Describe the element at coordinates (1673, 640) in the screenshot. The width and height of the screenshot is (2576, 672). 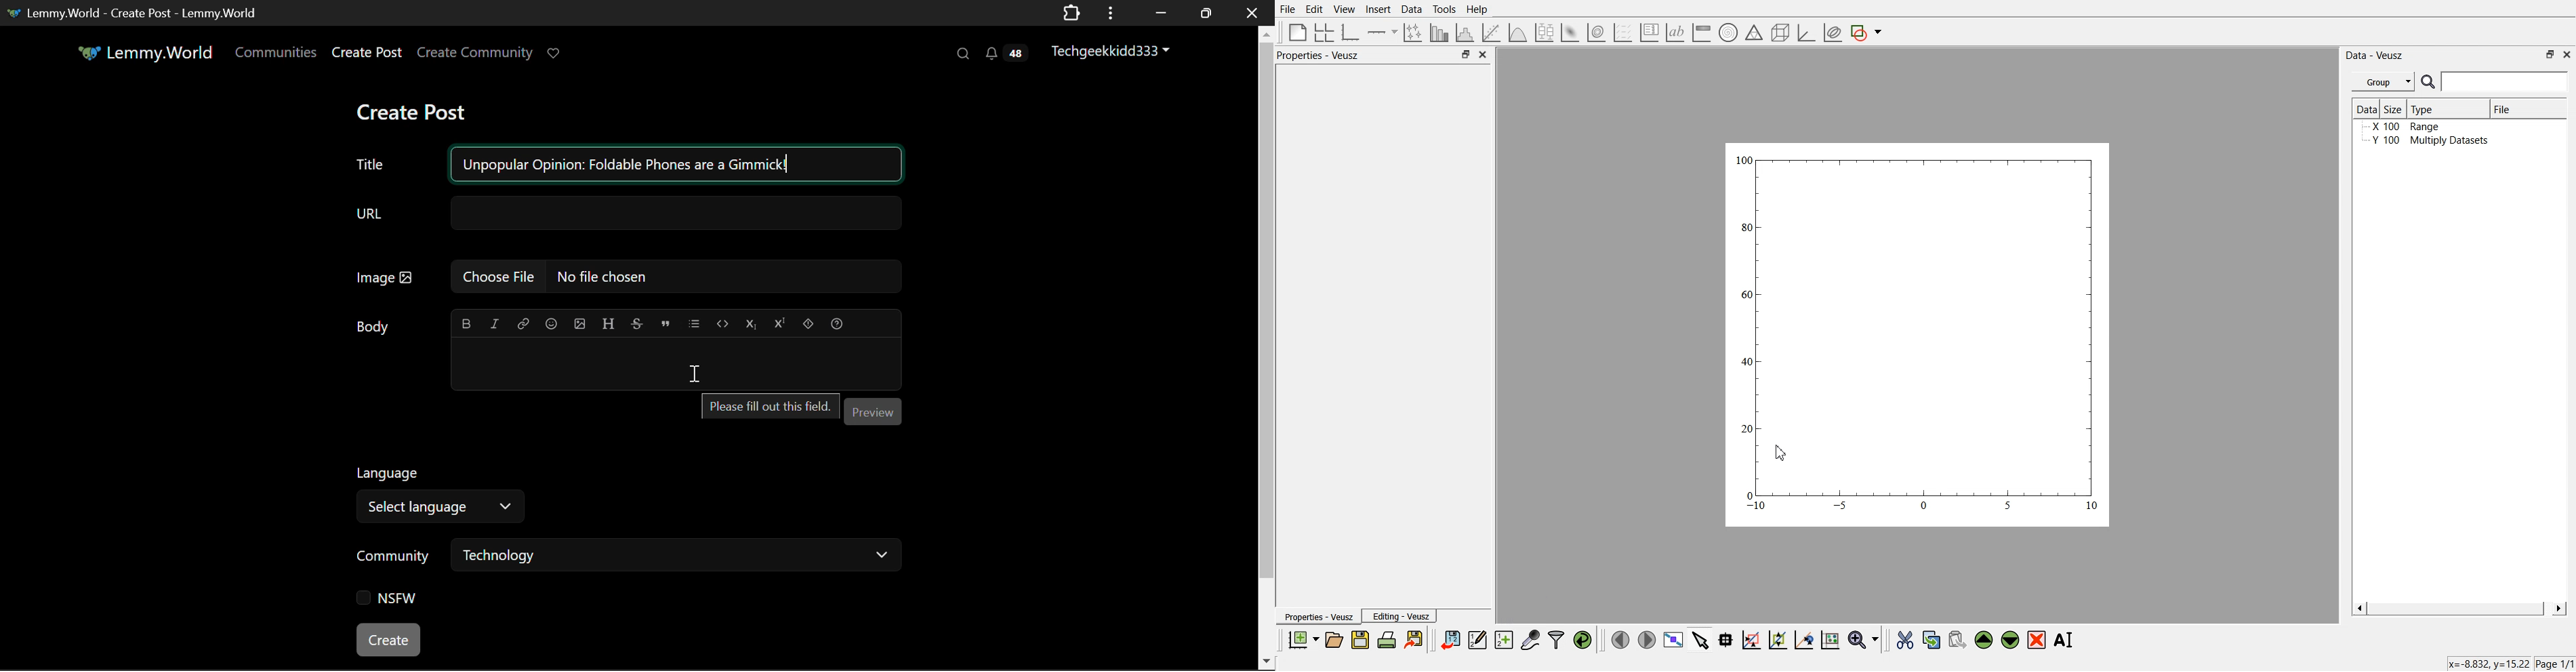
I see `view plot full screen` at that location.